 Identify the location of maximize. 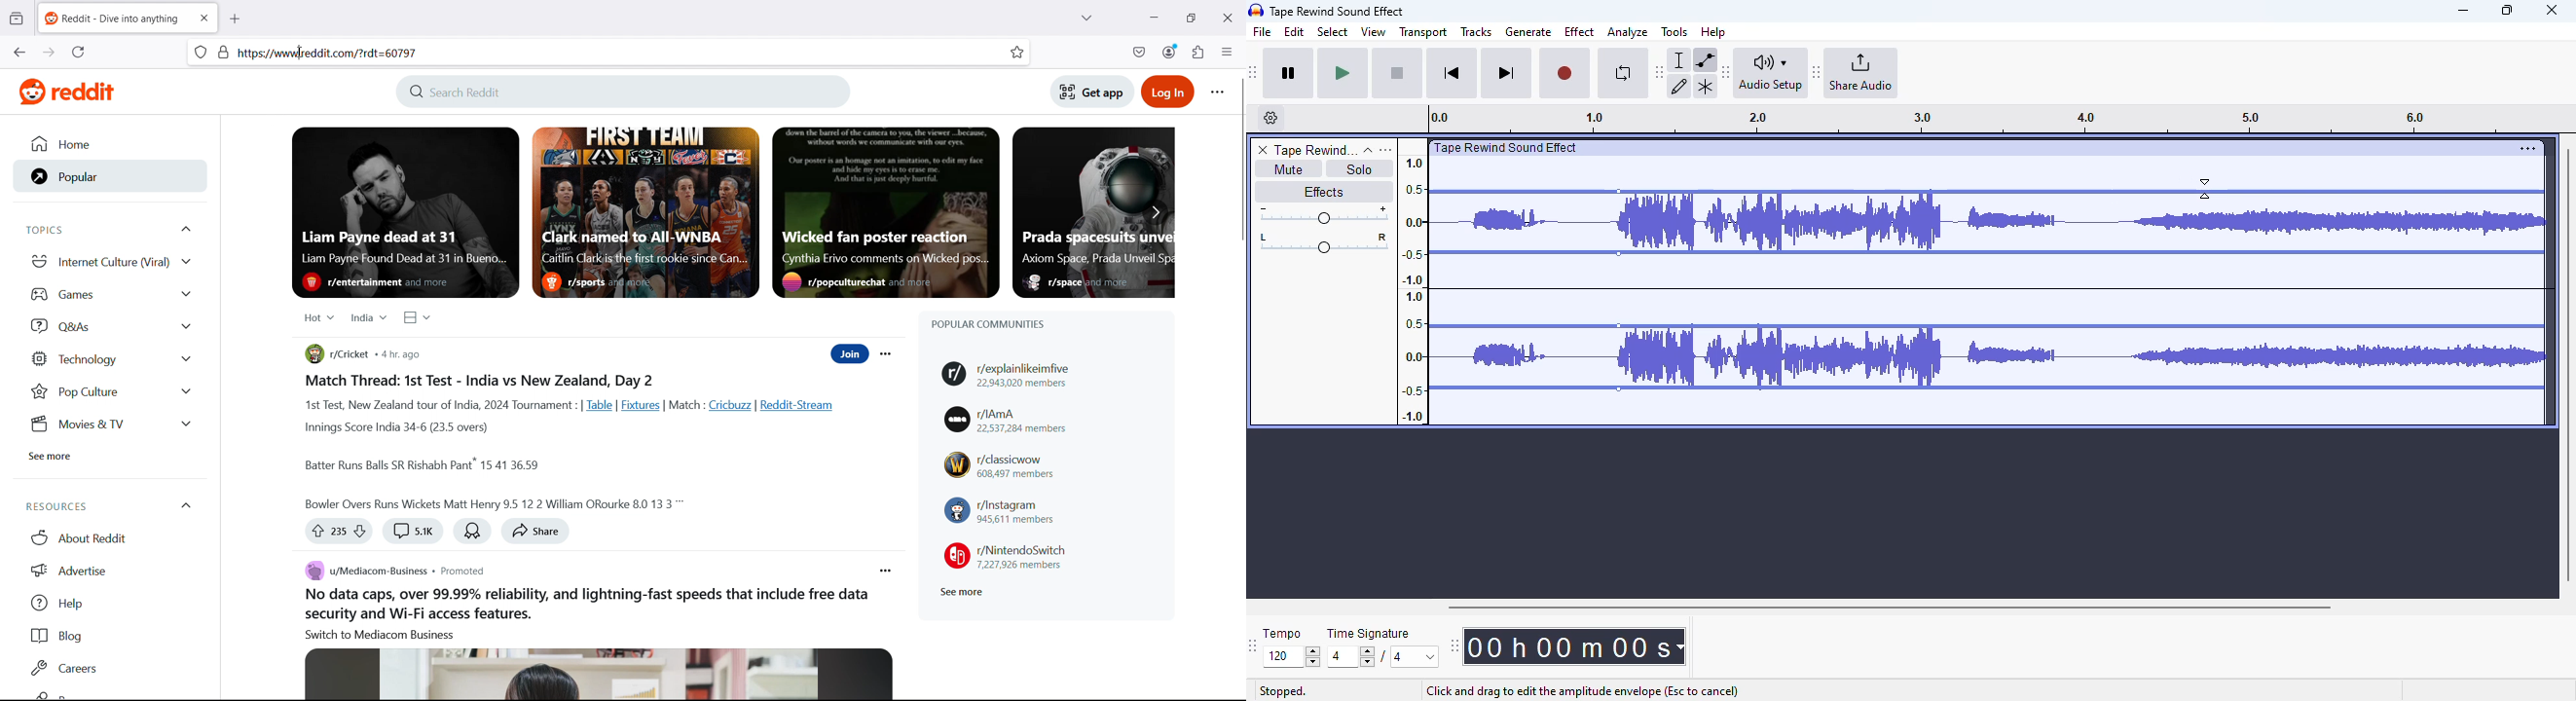
(2507, 10).